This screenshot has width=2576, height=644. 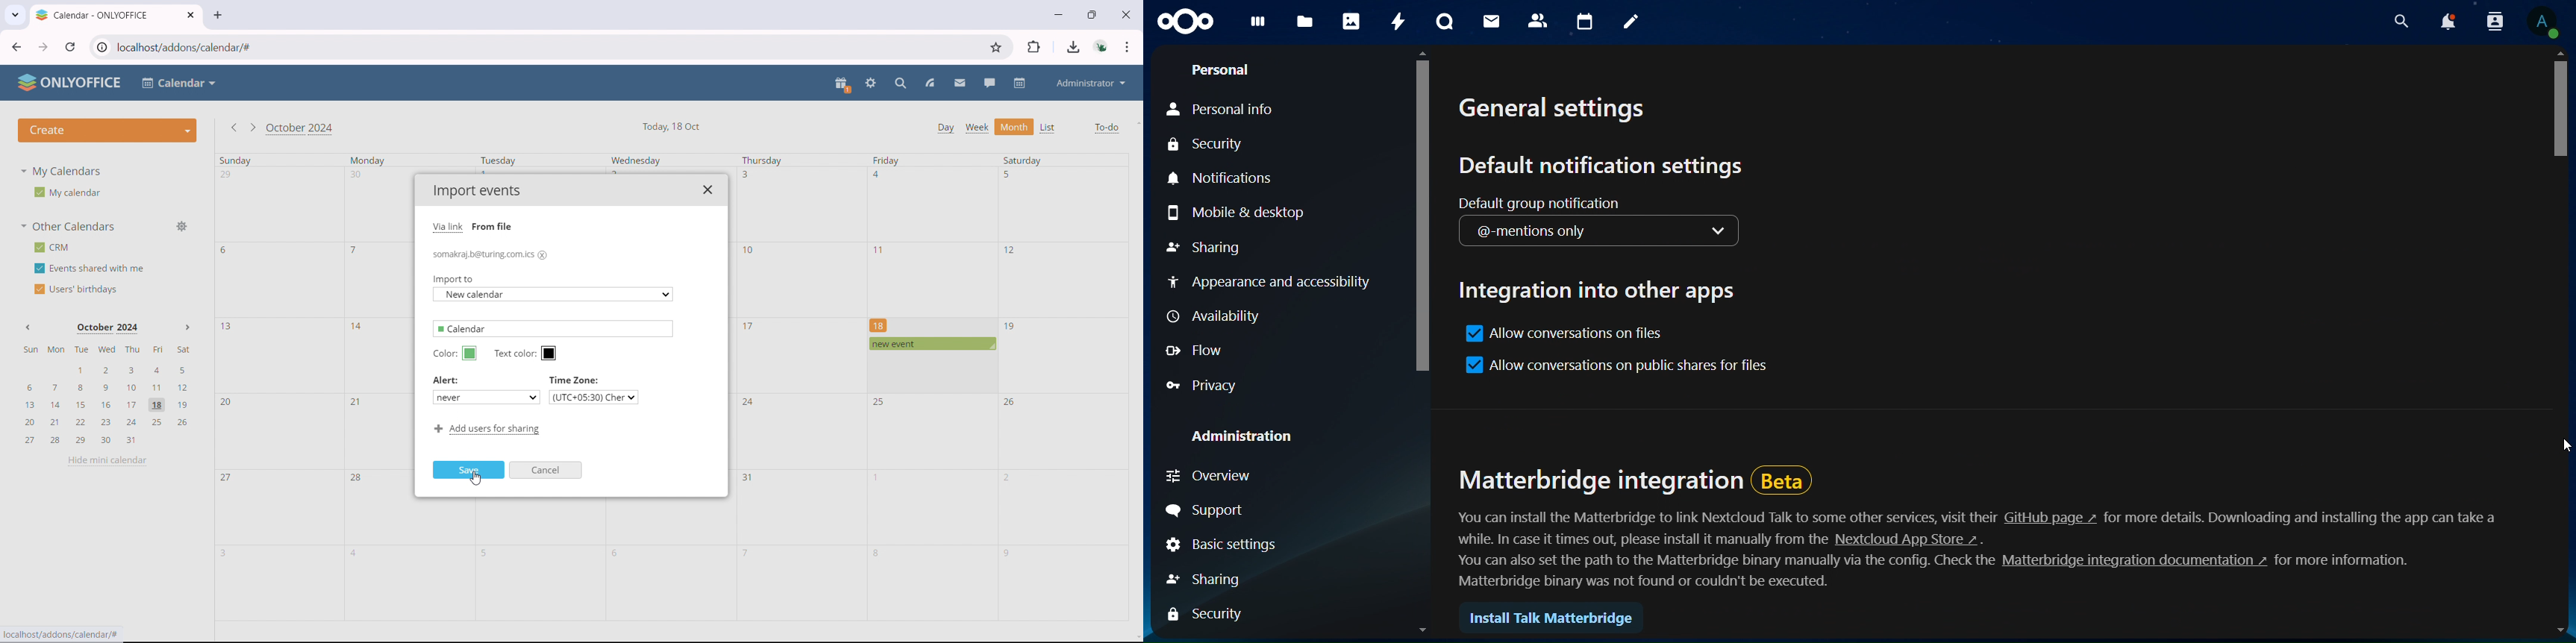 What do you see at coordinates (1136, 122) in the screenshot?
I see `scroll up` at bounding box center [1136, 122].